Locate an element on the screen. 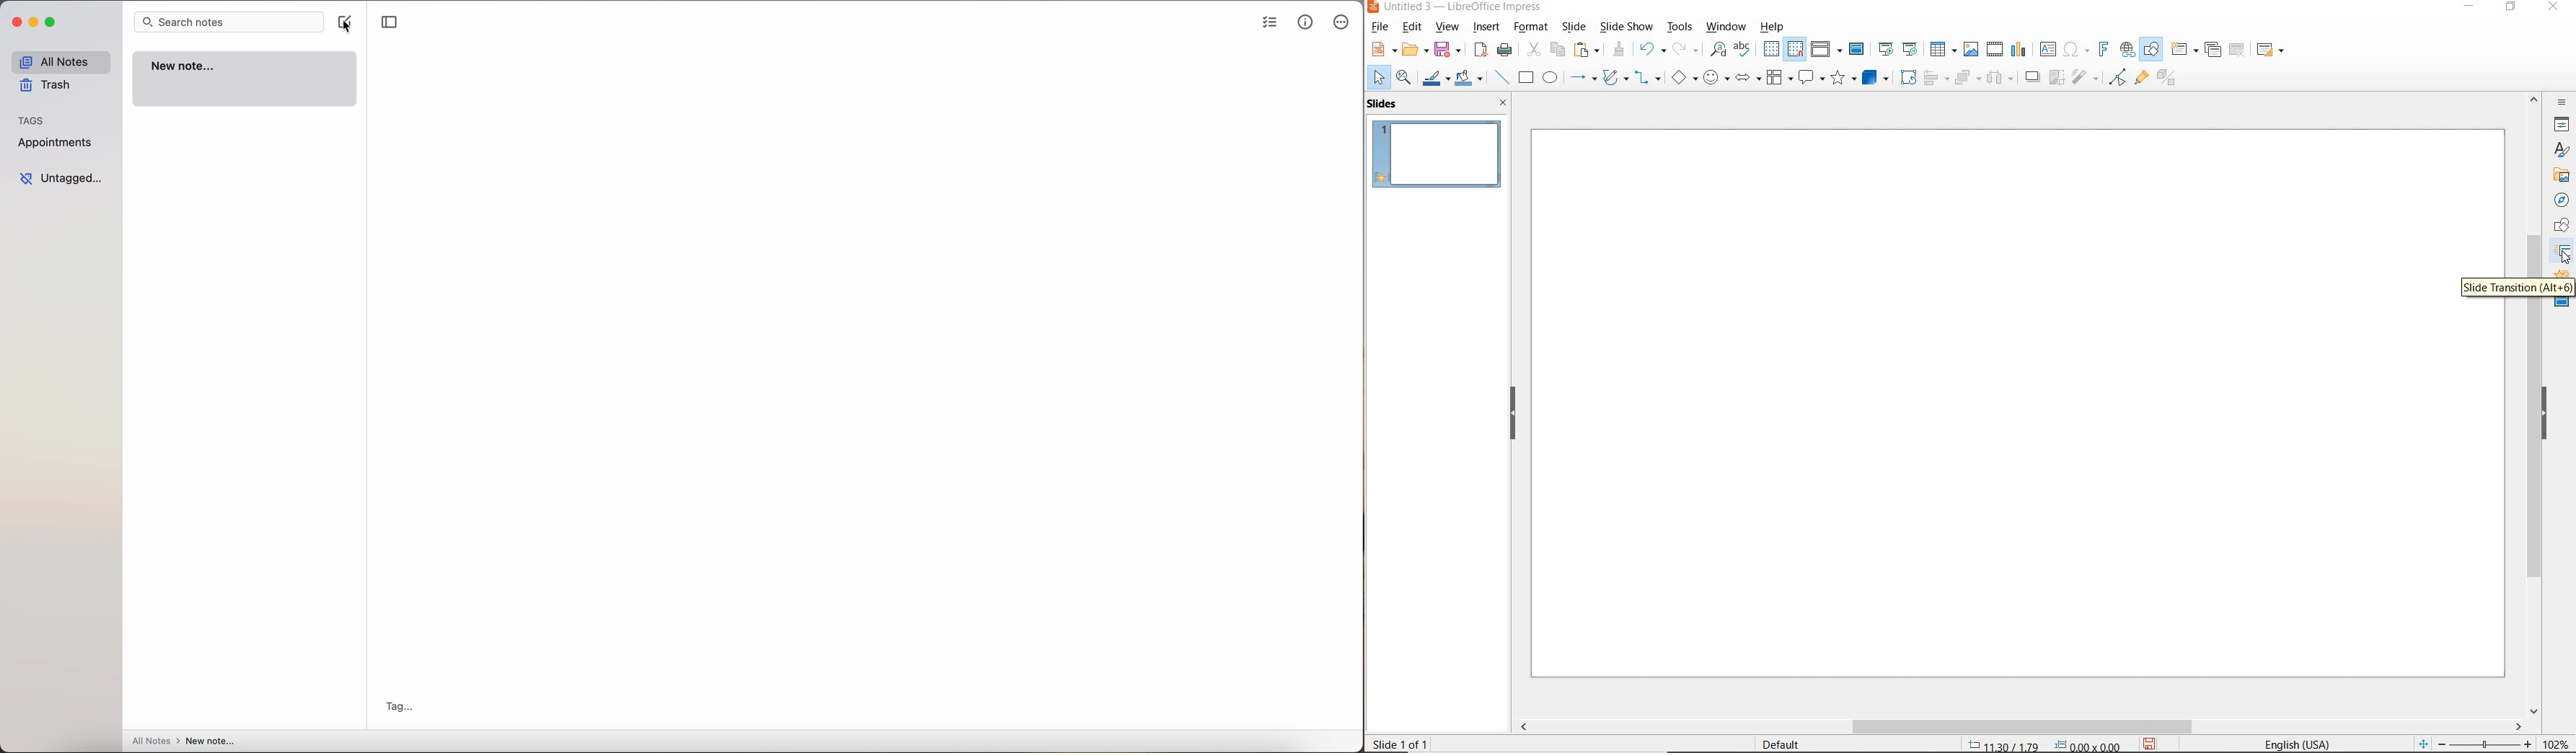 Image resolution: width=2576 pixels, height=756 pixels. SAVE is located at coordinates (1447, 48).